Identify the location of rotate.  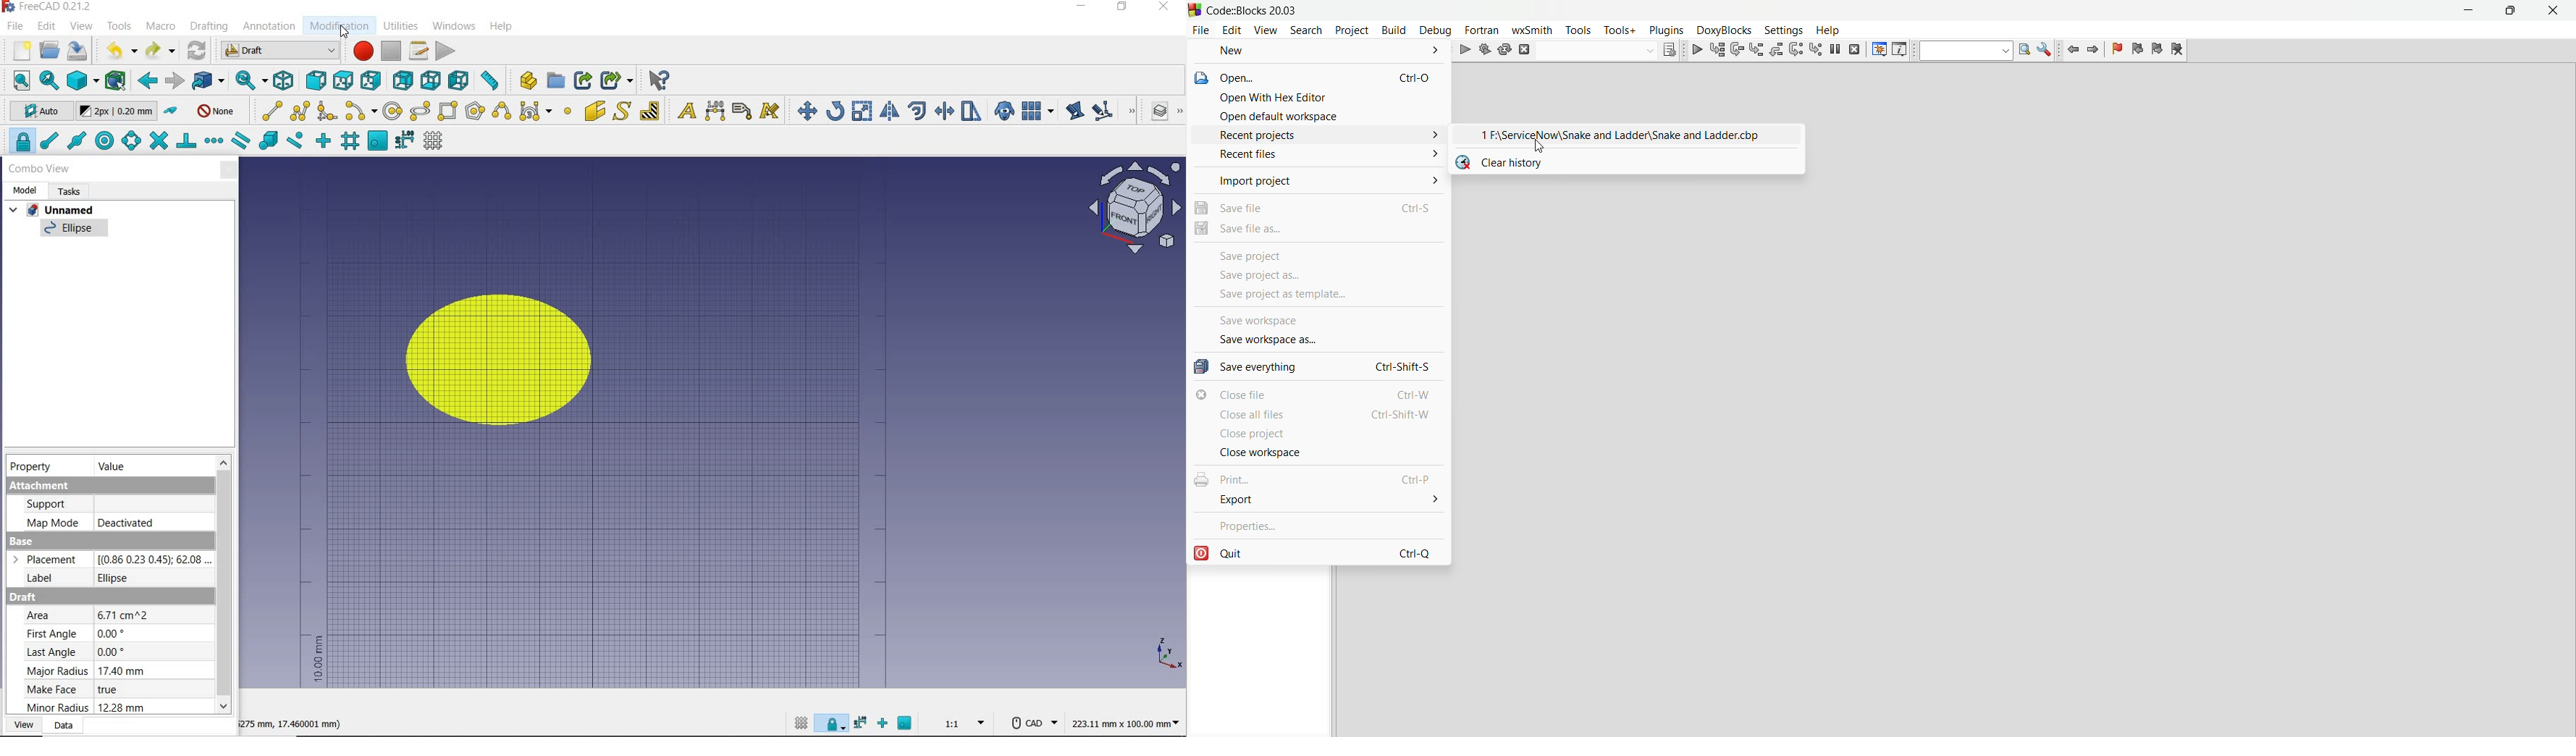
(835, 111).